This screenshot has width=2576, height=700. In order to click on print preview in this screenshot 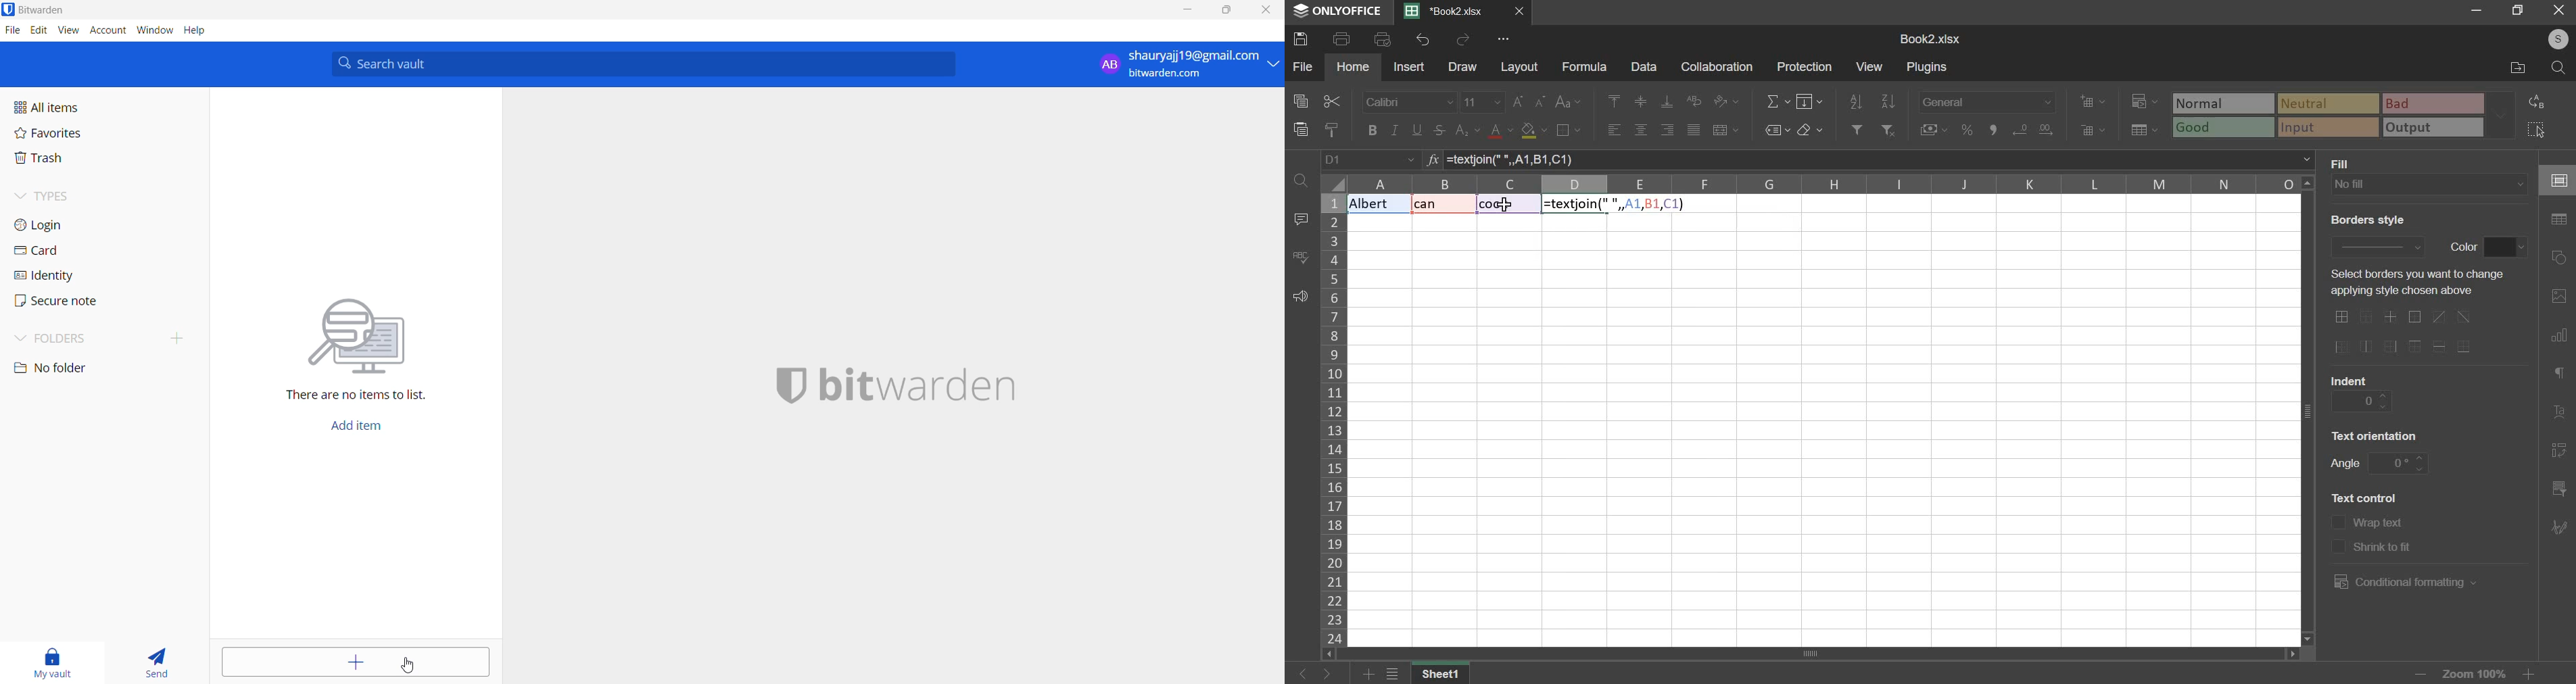, I will do `click(1383, 39)`.